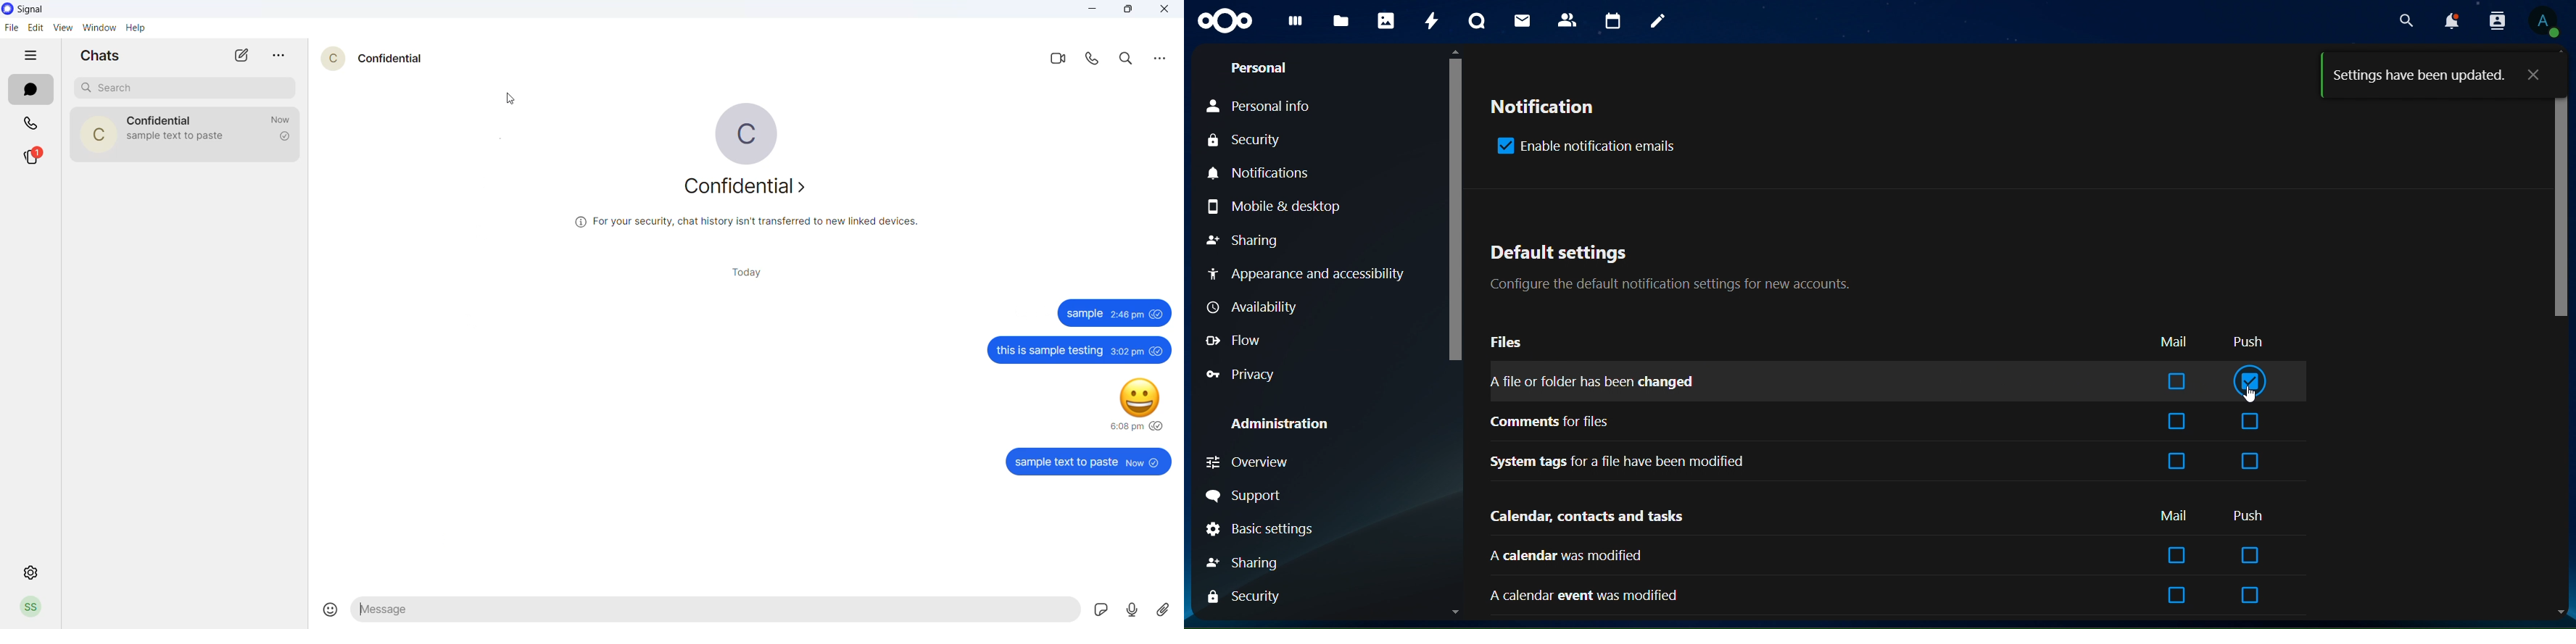 The image size is (2576, 644). Describe the element at coordinates (2249, 515) in the screenshot. I see `push` at that location.